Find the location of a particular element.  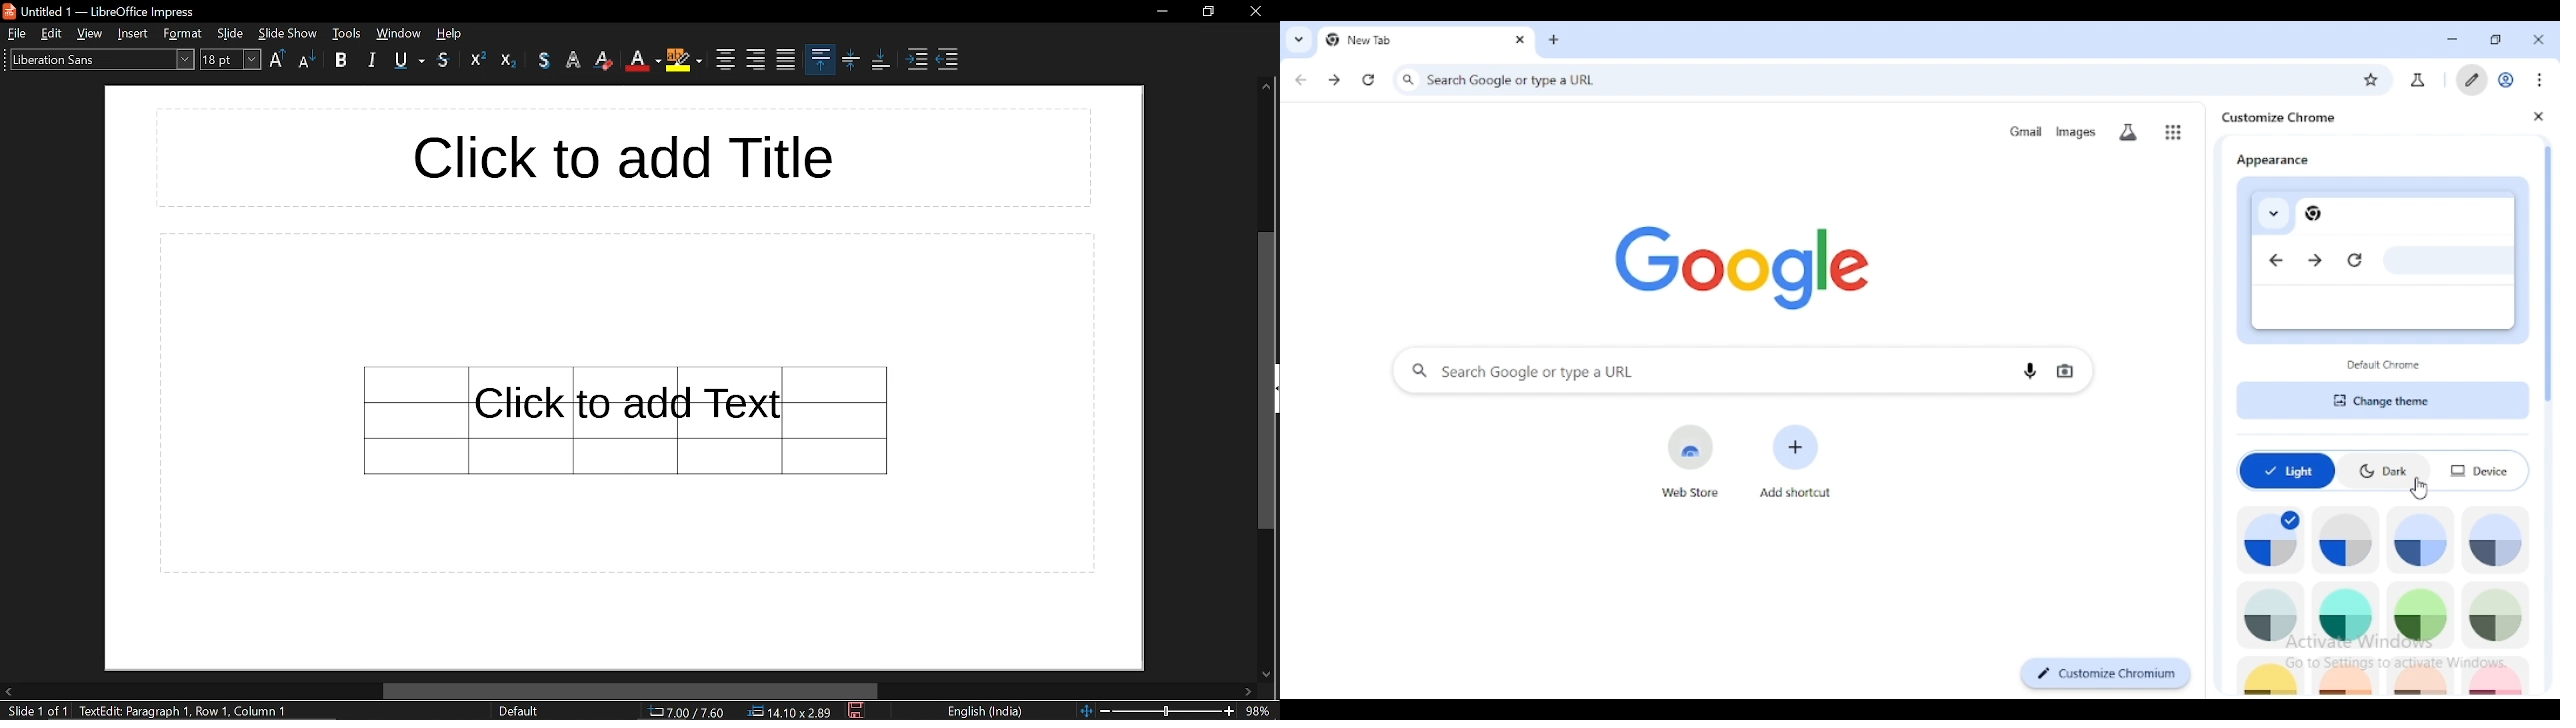

restore down is located at coordinates (1209, 11).